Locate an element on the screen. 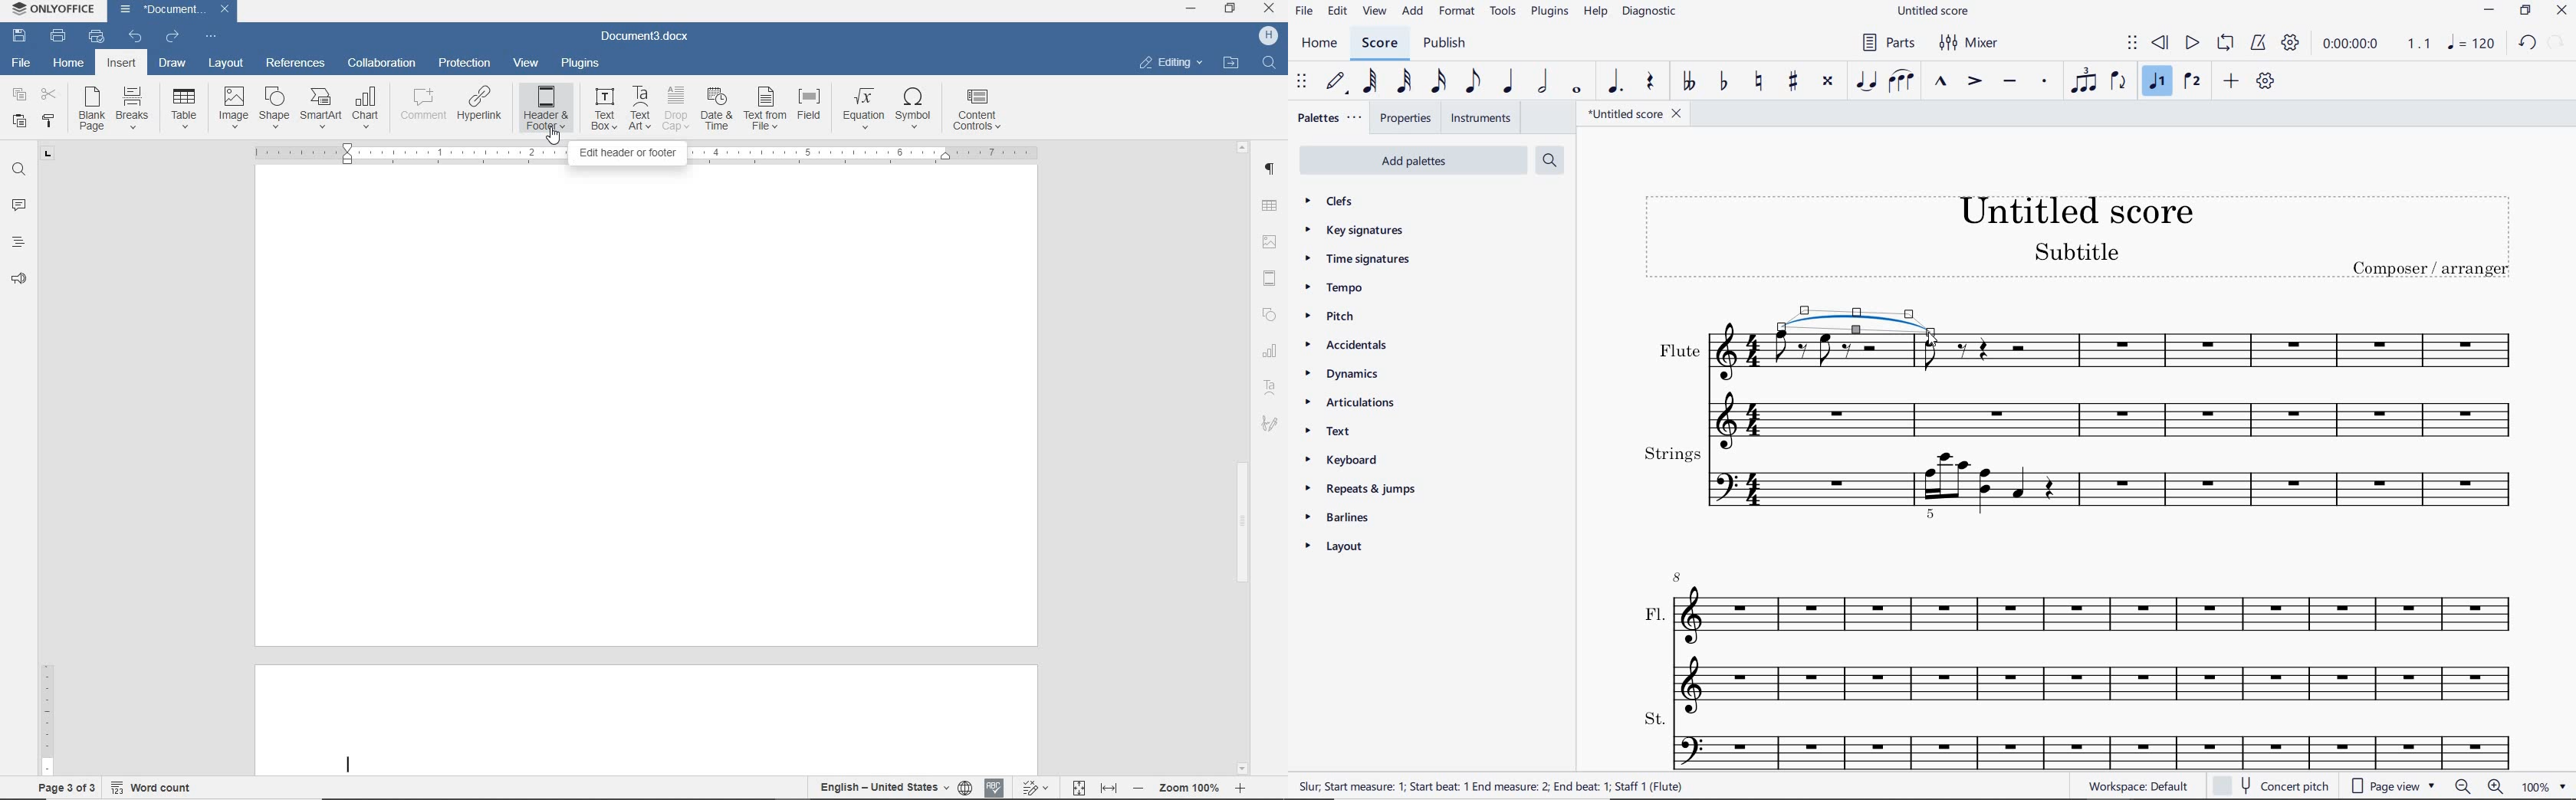 The width and height of the screenshot is (2576, 812). DEFAULT (STEP TIME) is located at coordinates (1339, 81).